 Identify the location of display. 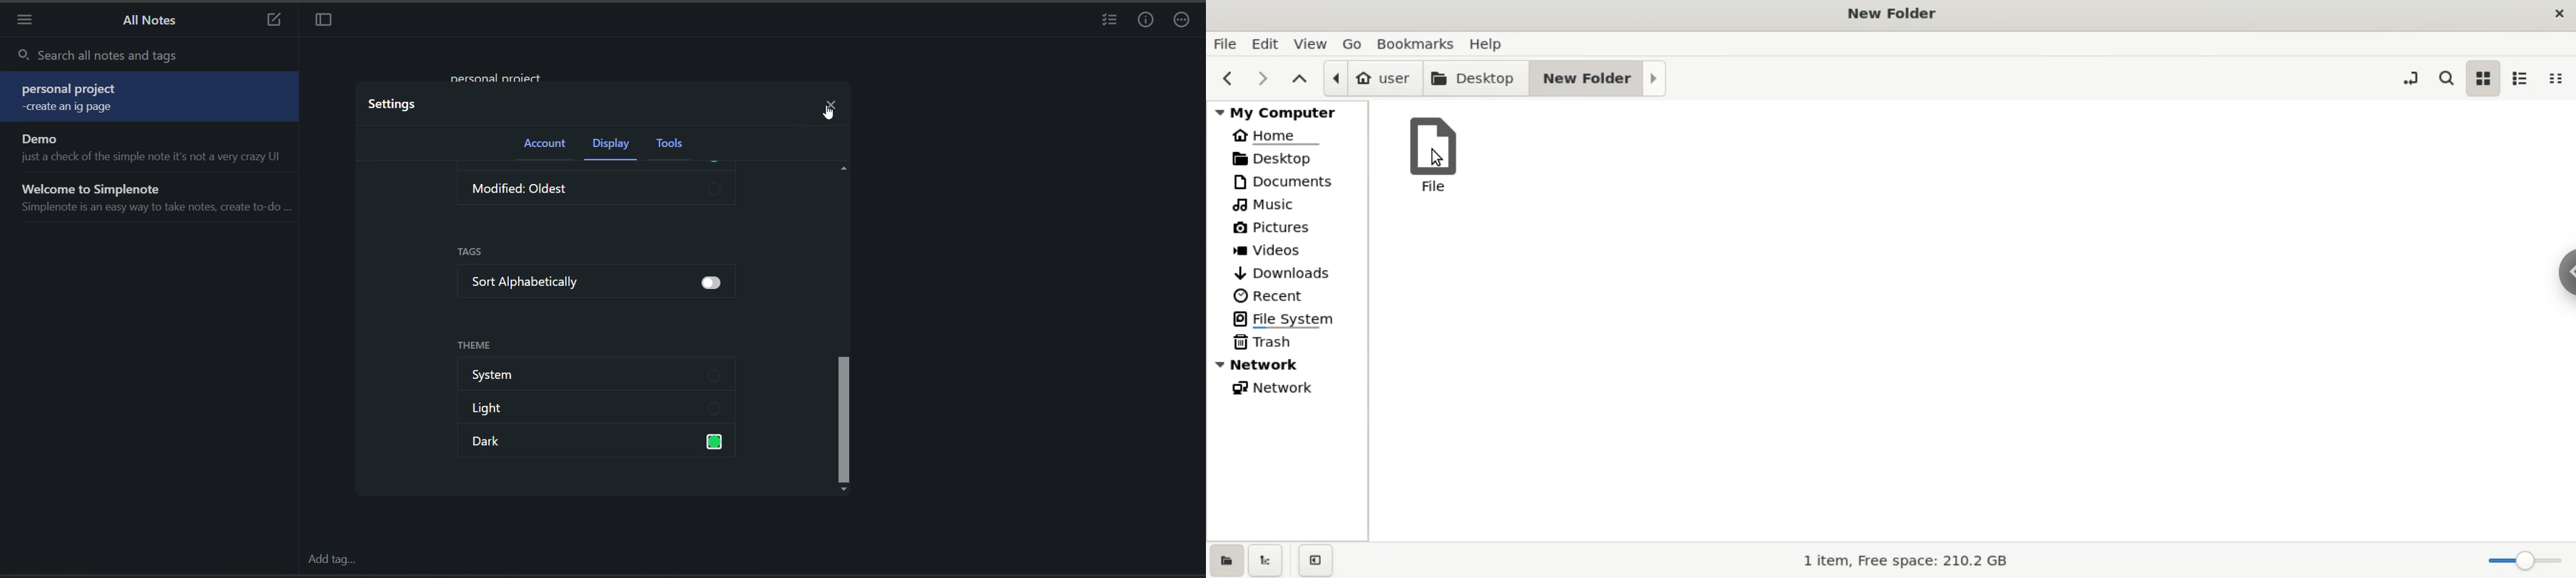
(609, 146).